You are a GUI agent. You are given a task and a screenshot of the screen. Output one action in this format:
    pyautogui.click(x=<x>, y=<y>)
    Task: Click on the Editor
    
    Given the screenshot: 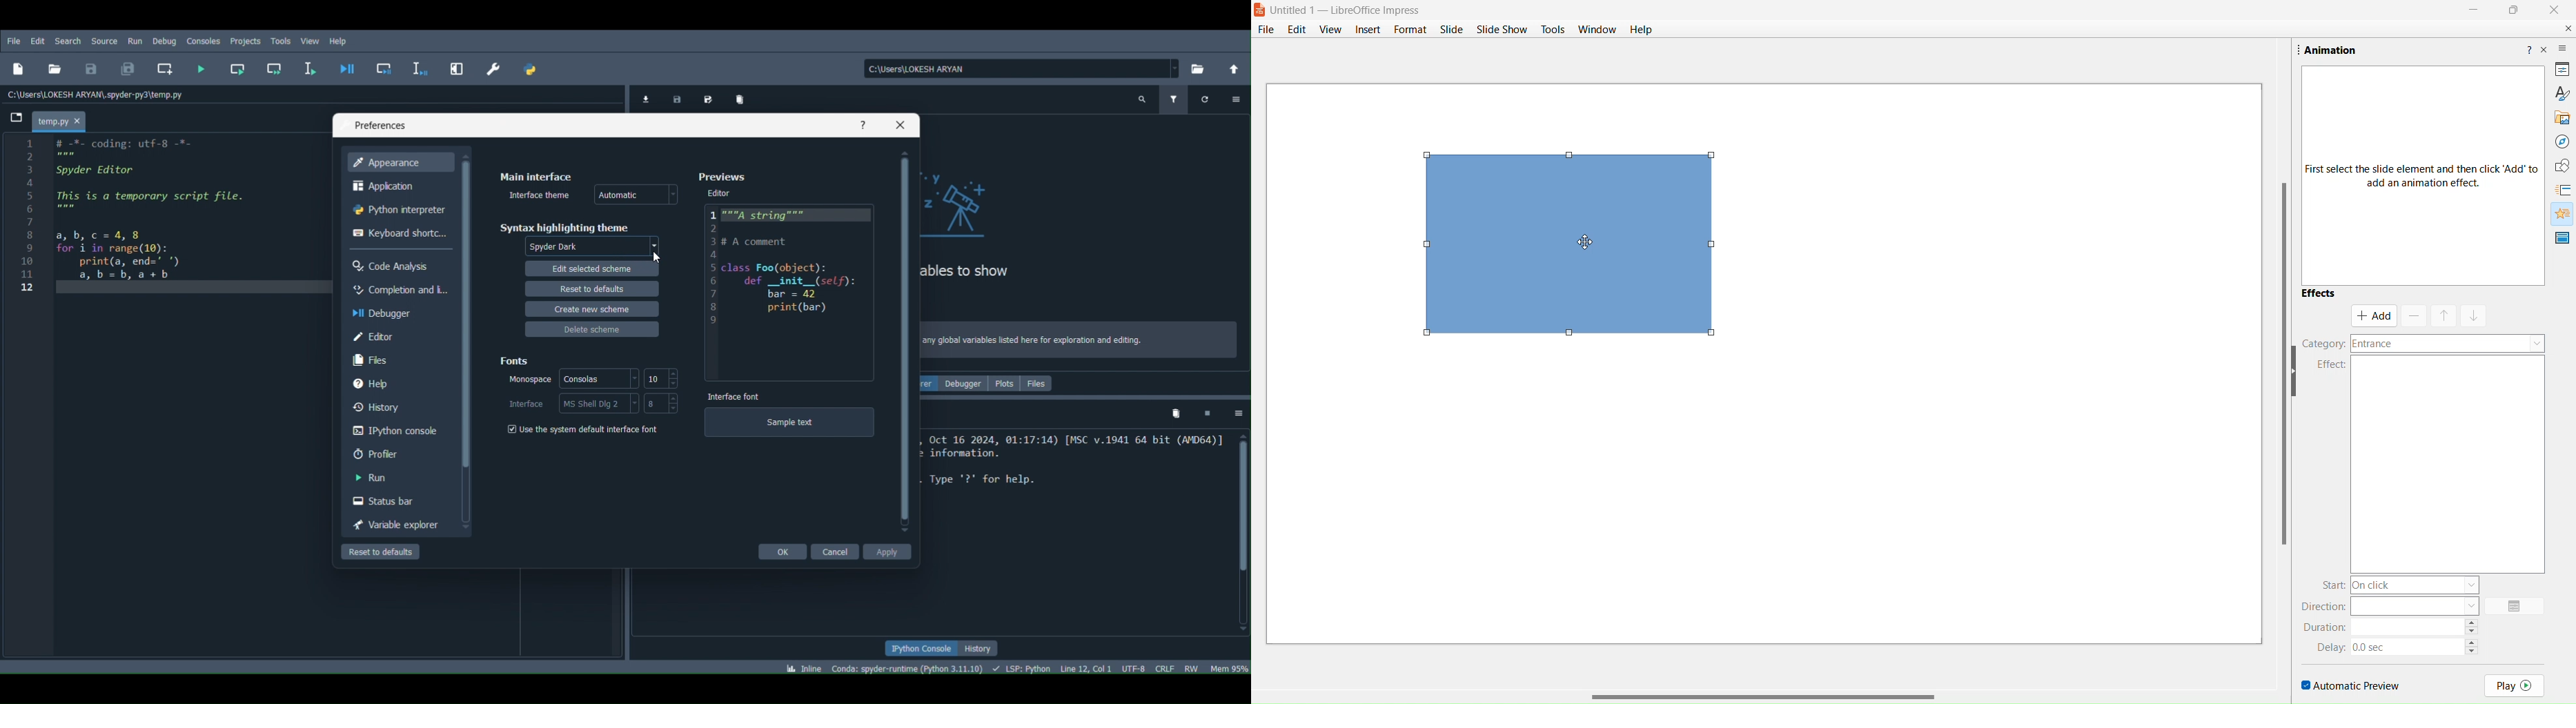 What is the action you would take?
    pyautogui.click(x=721, y=192)
    